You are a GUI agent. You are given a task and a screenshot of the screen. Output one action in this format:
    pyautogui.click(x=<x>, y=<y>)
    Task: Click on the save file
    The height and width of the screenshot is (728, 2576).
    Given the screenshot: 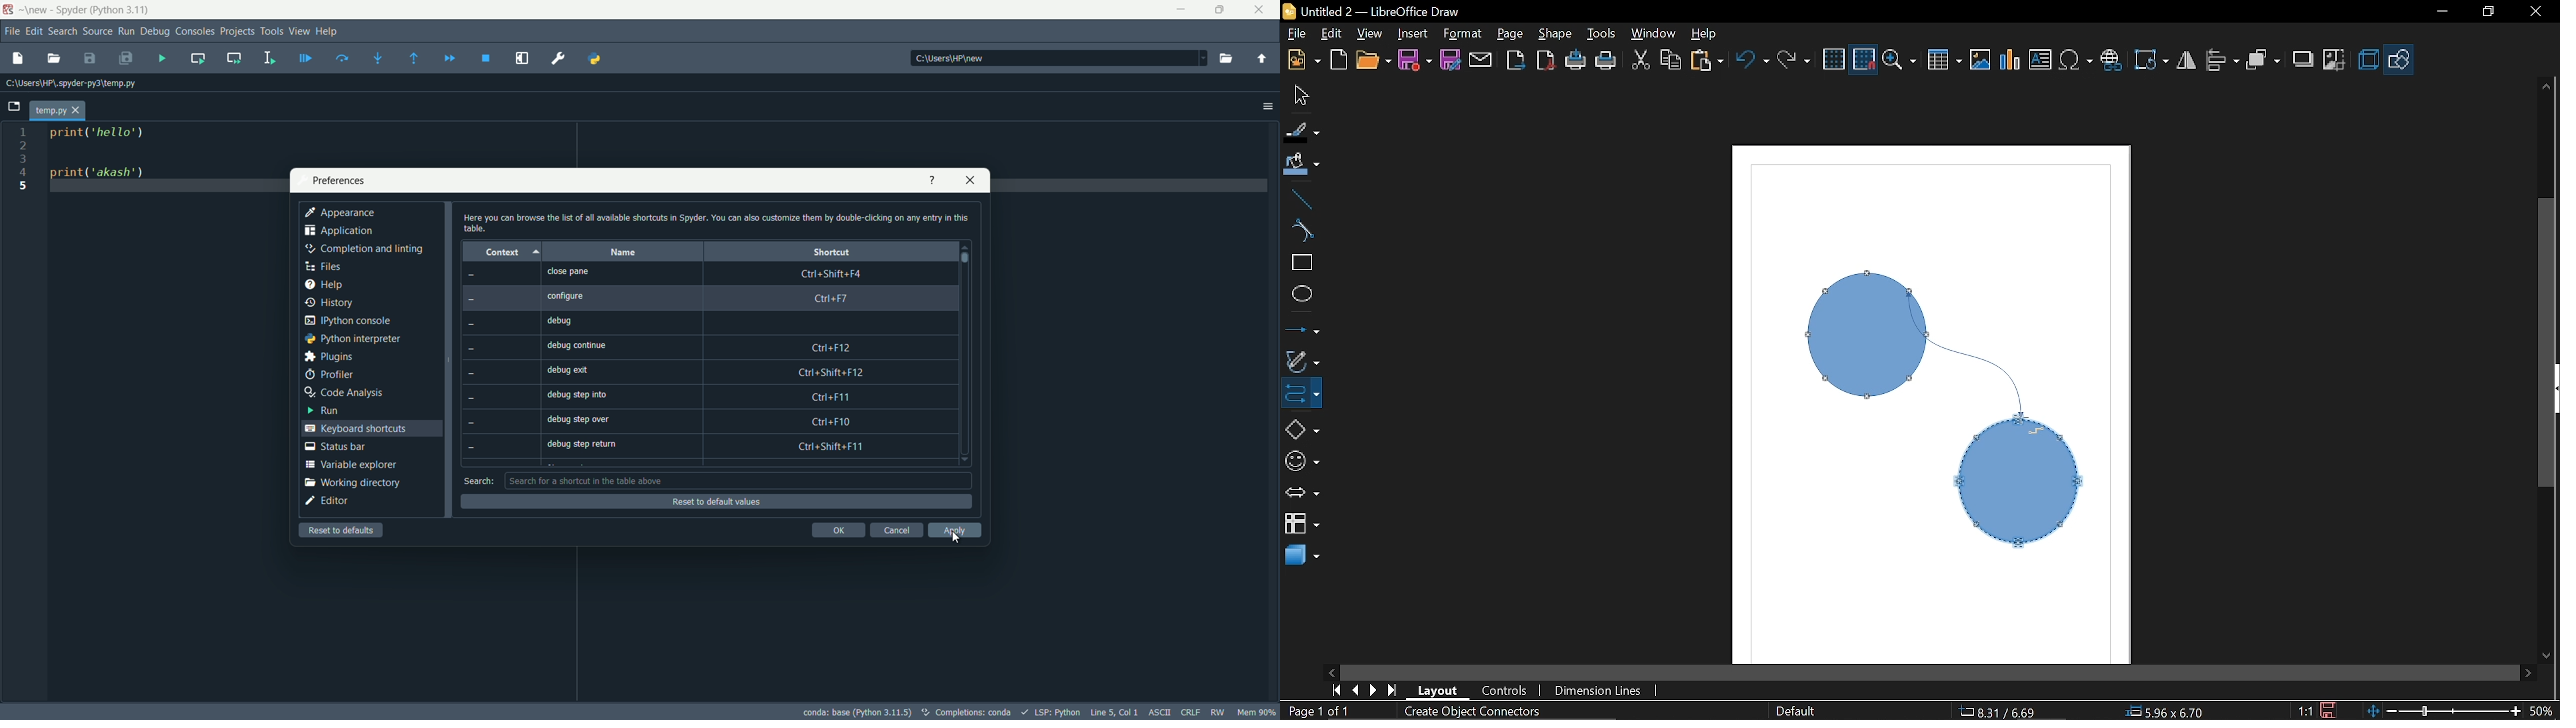 What is the action you would take?
    pyautogui.click(x=89, y=59)
    